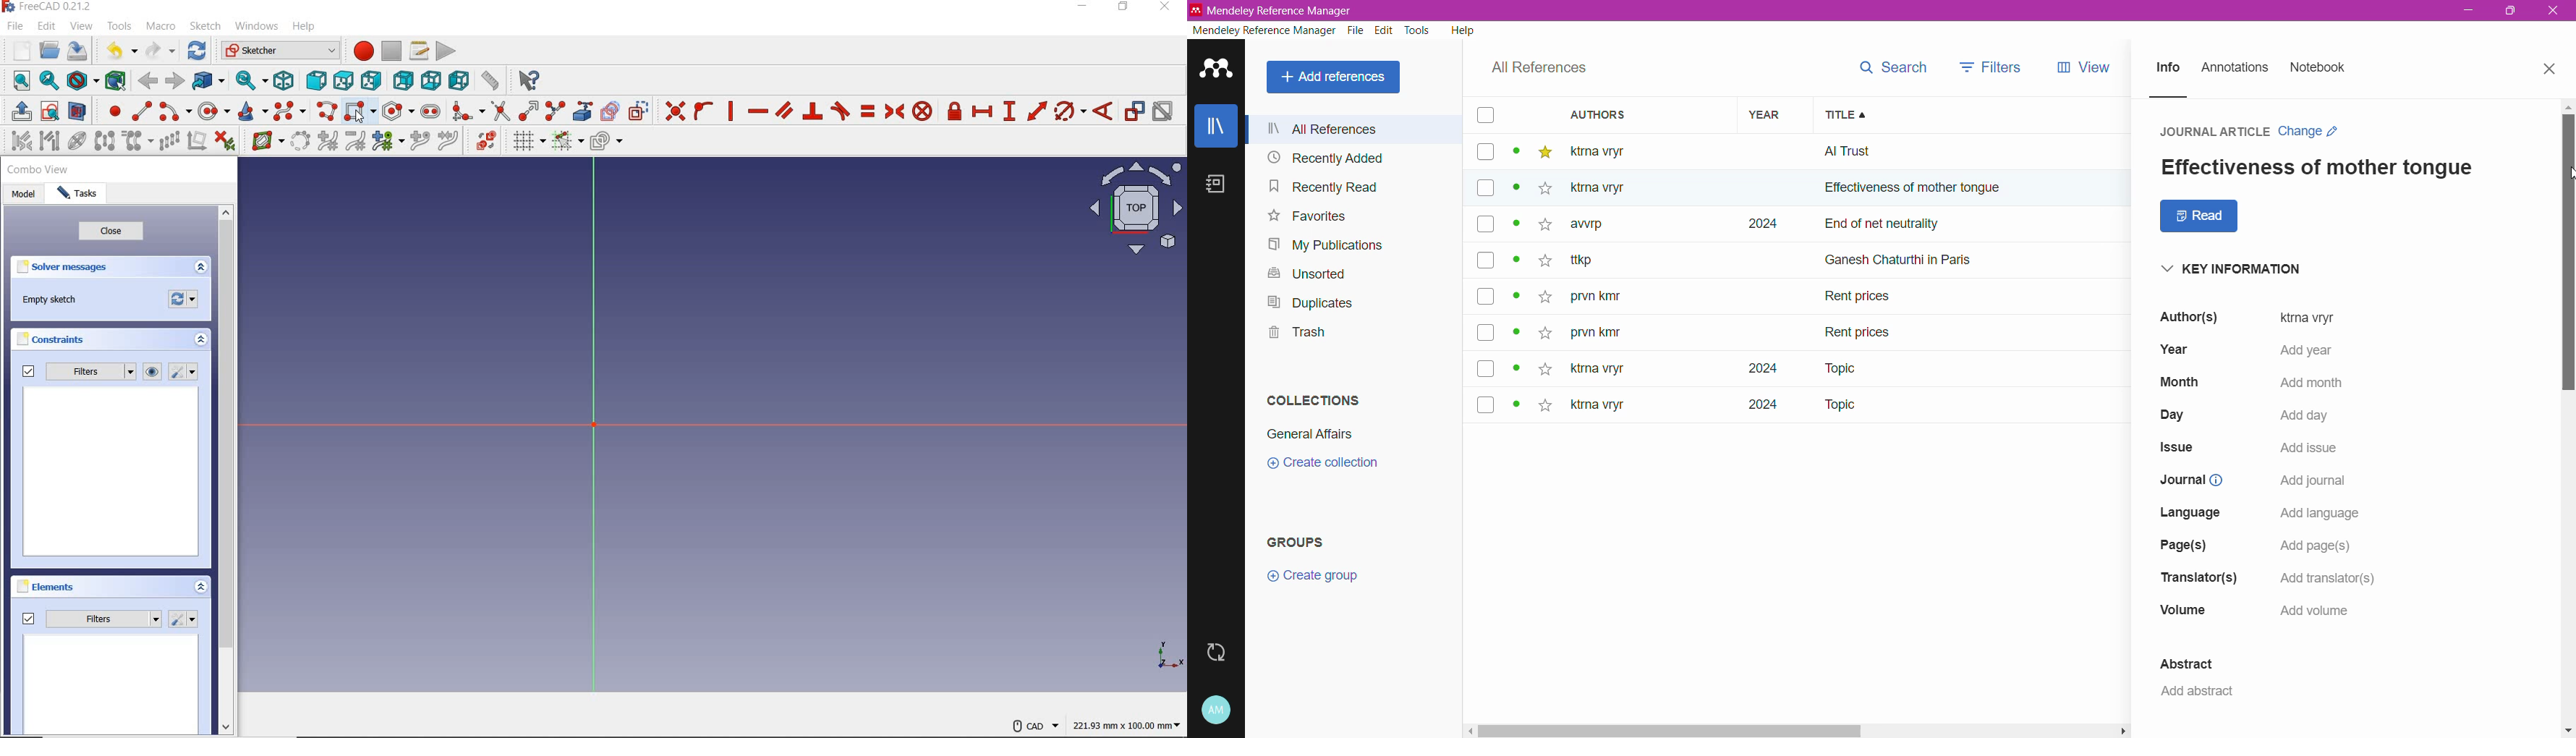  I want to click on Mendeley Reference Manager, so click(1264, 30).